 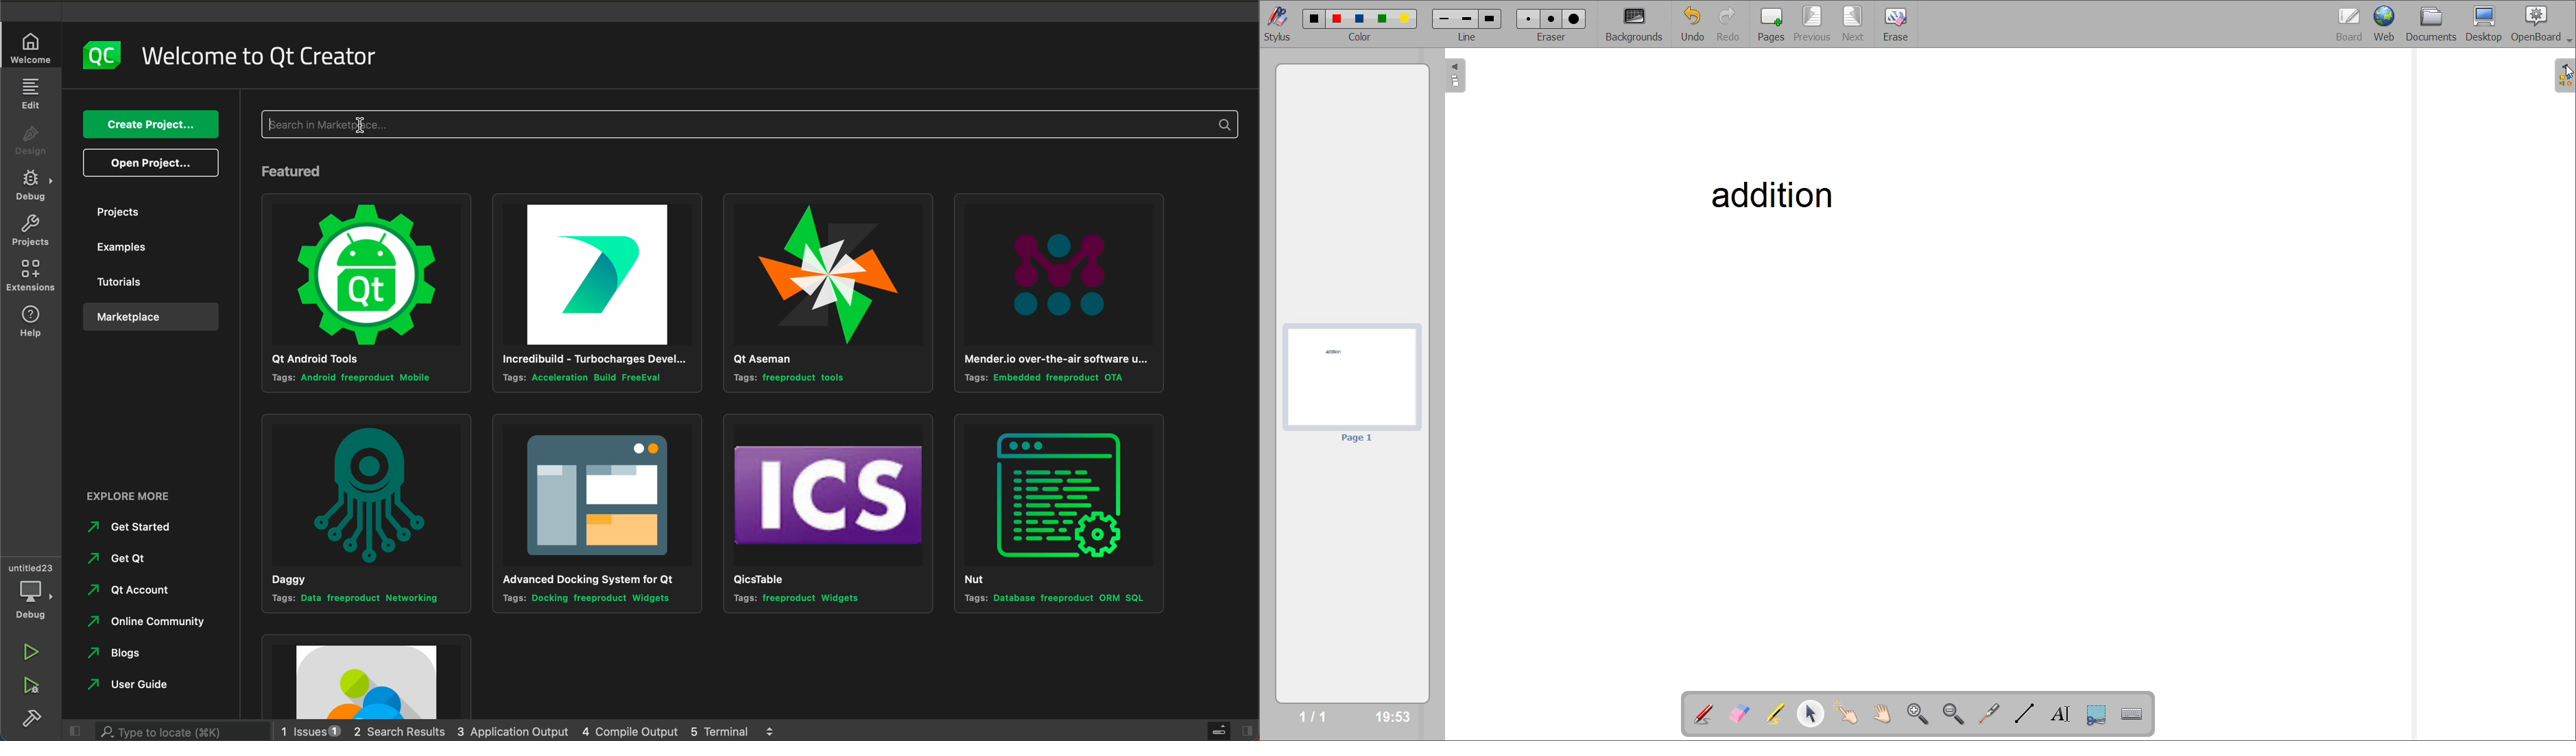 What do you see at coordinates (542, 732) in the screenshot?
I see `logs` at bounding box center [542, 732].